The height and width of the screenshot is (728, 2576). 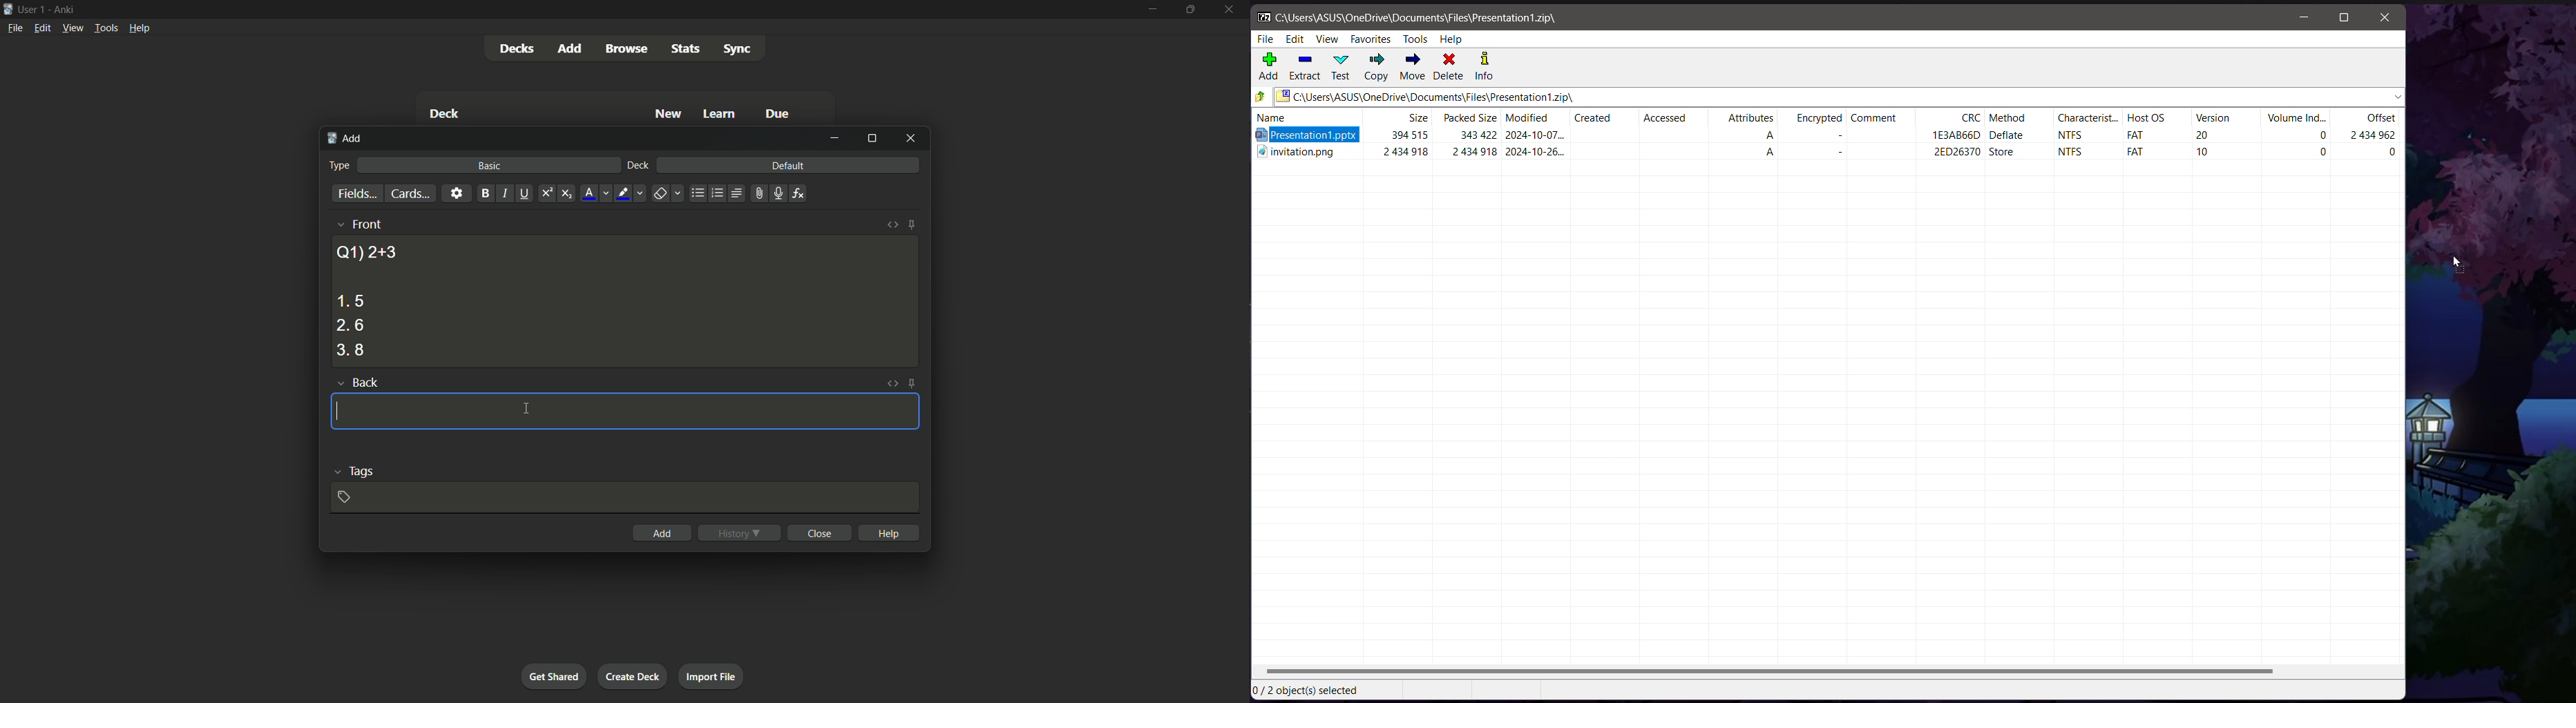 I want to click on default, so click(x=788, y=165).